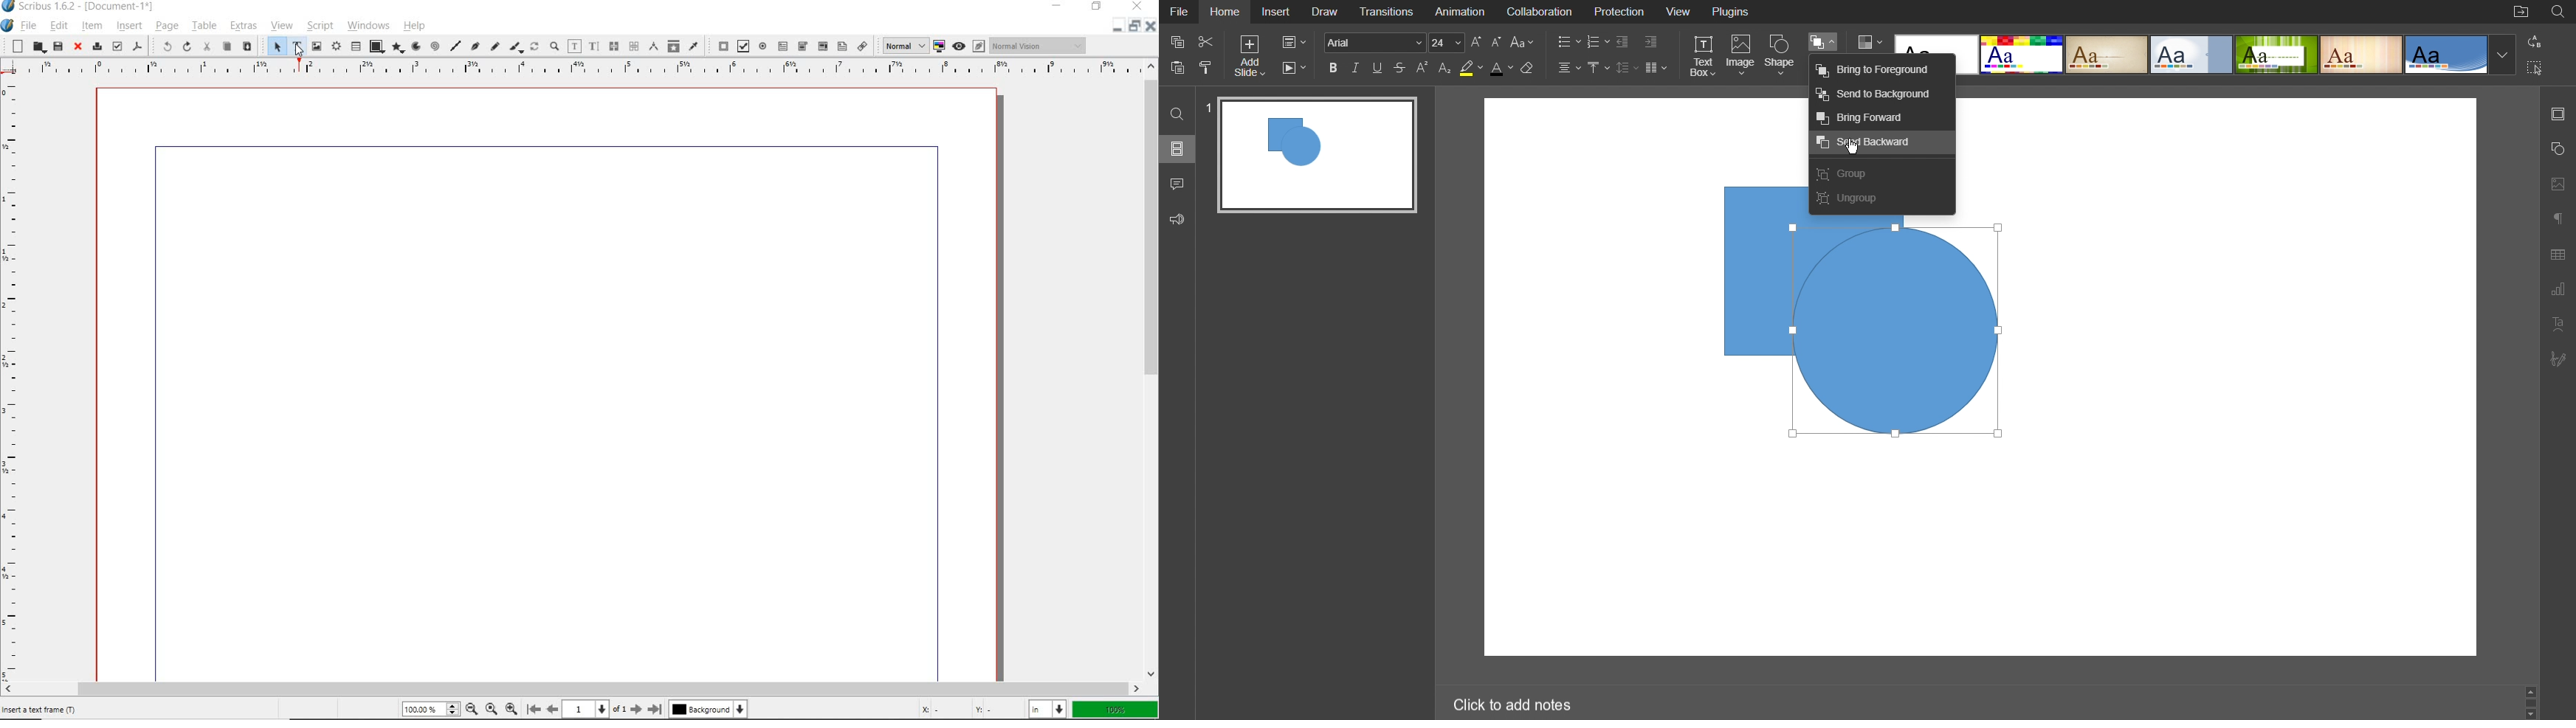 This screenshot has height=728, width=2576. What do you see at coordinates (1495, 42) in the screenshot?
I see `Decrease Font` at bounding box center [1495, 42].